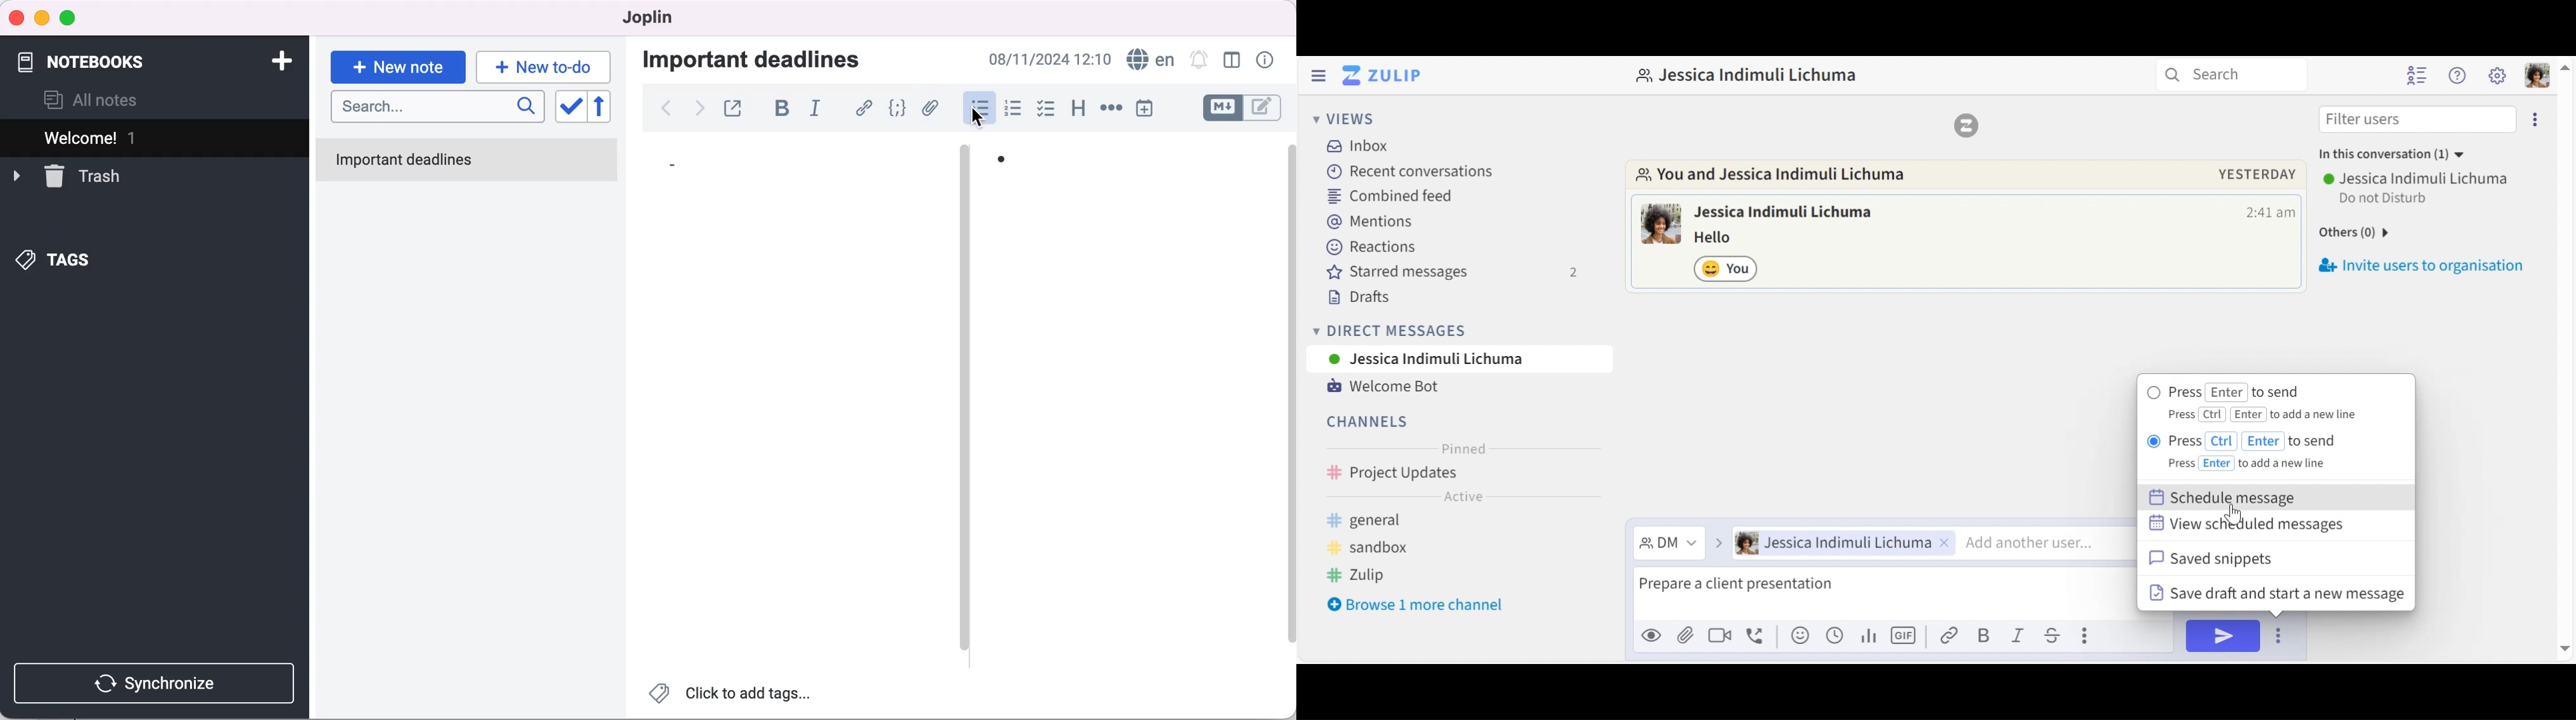 The image size is (2576, 728). Describe the element at coordinates (2385, 200) in the screenshot. I see `Status` at that location.